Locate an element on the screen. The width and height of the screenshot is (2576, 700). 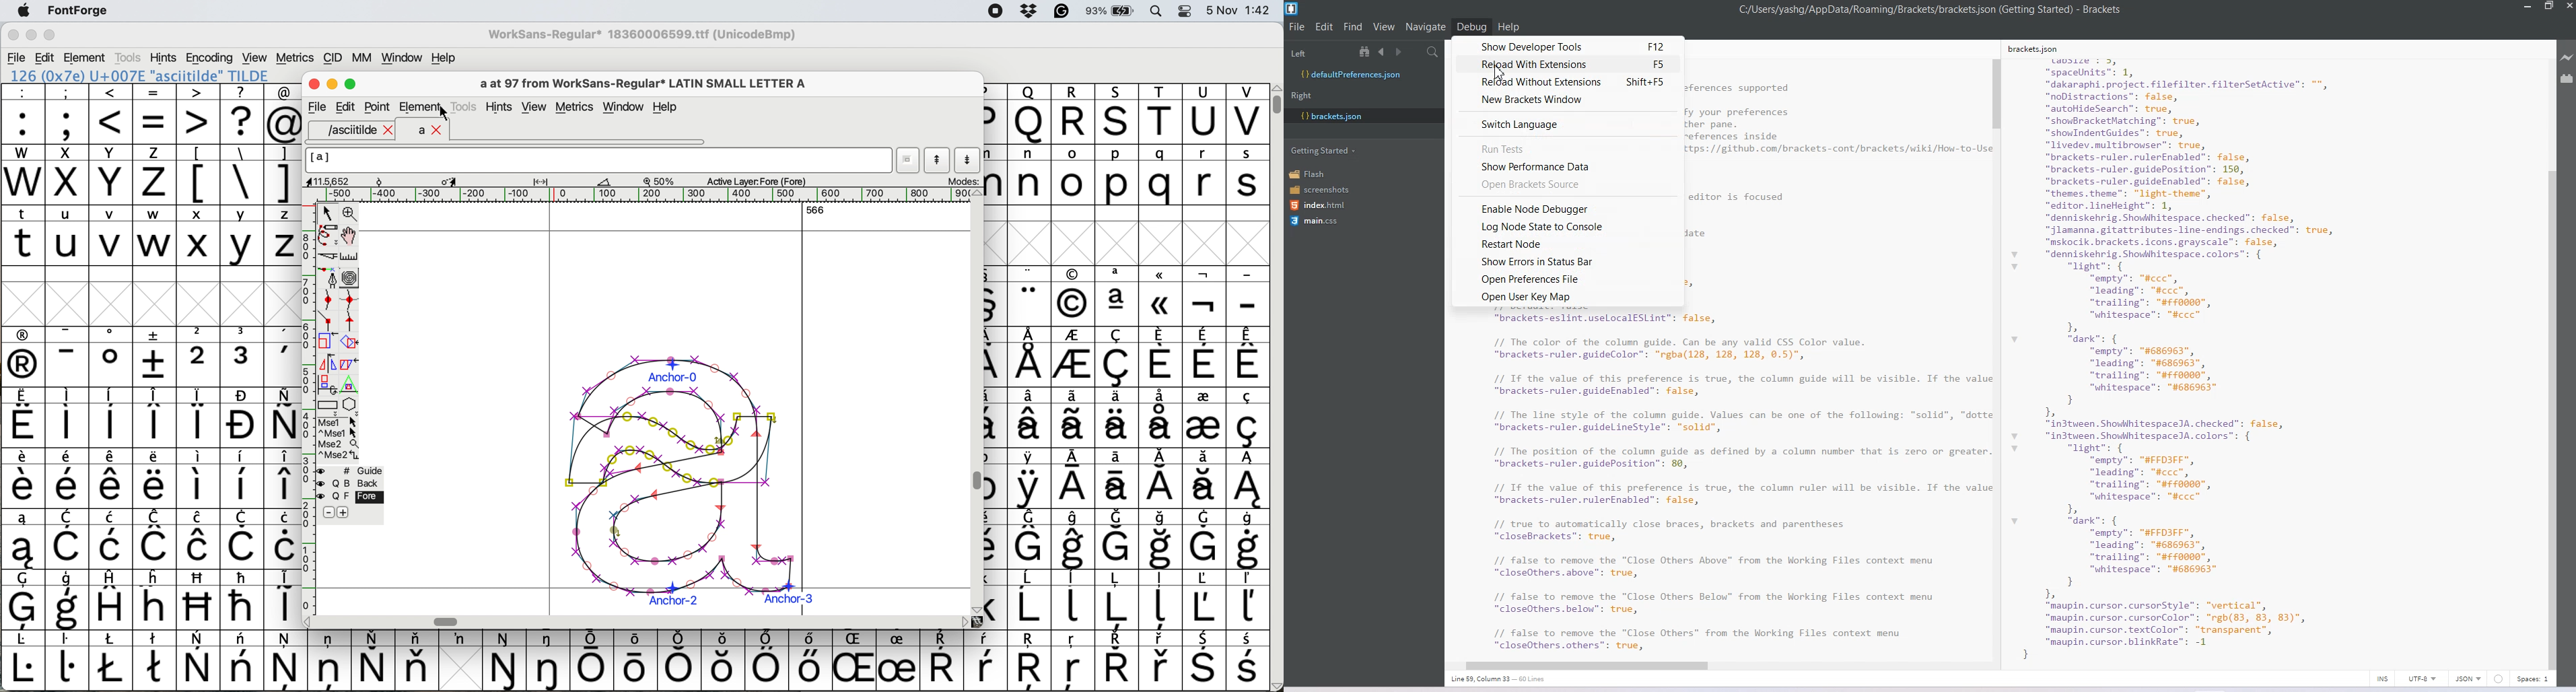
symbol is located at coordinates (1117, 600).